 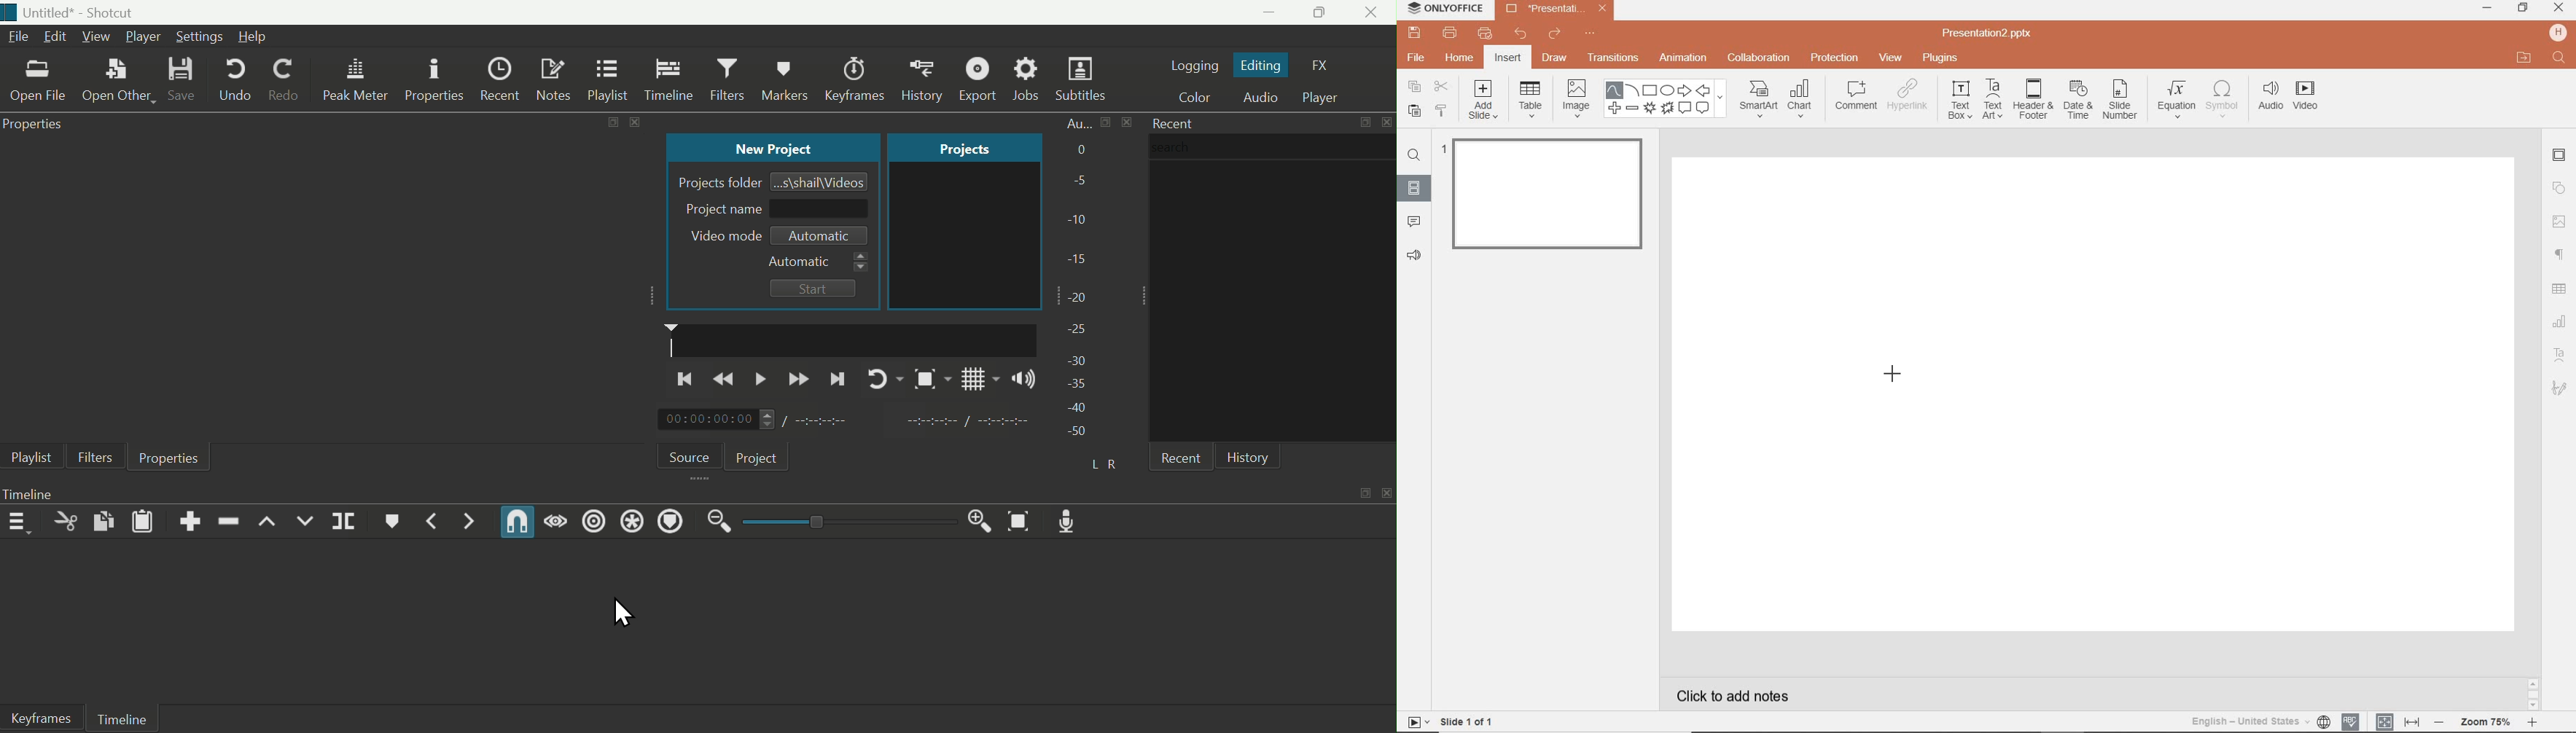 I want to click on Export, so click(x=981, y=79).